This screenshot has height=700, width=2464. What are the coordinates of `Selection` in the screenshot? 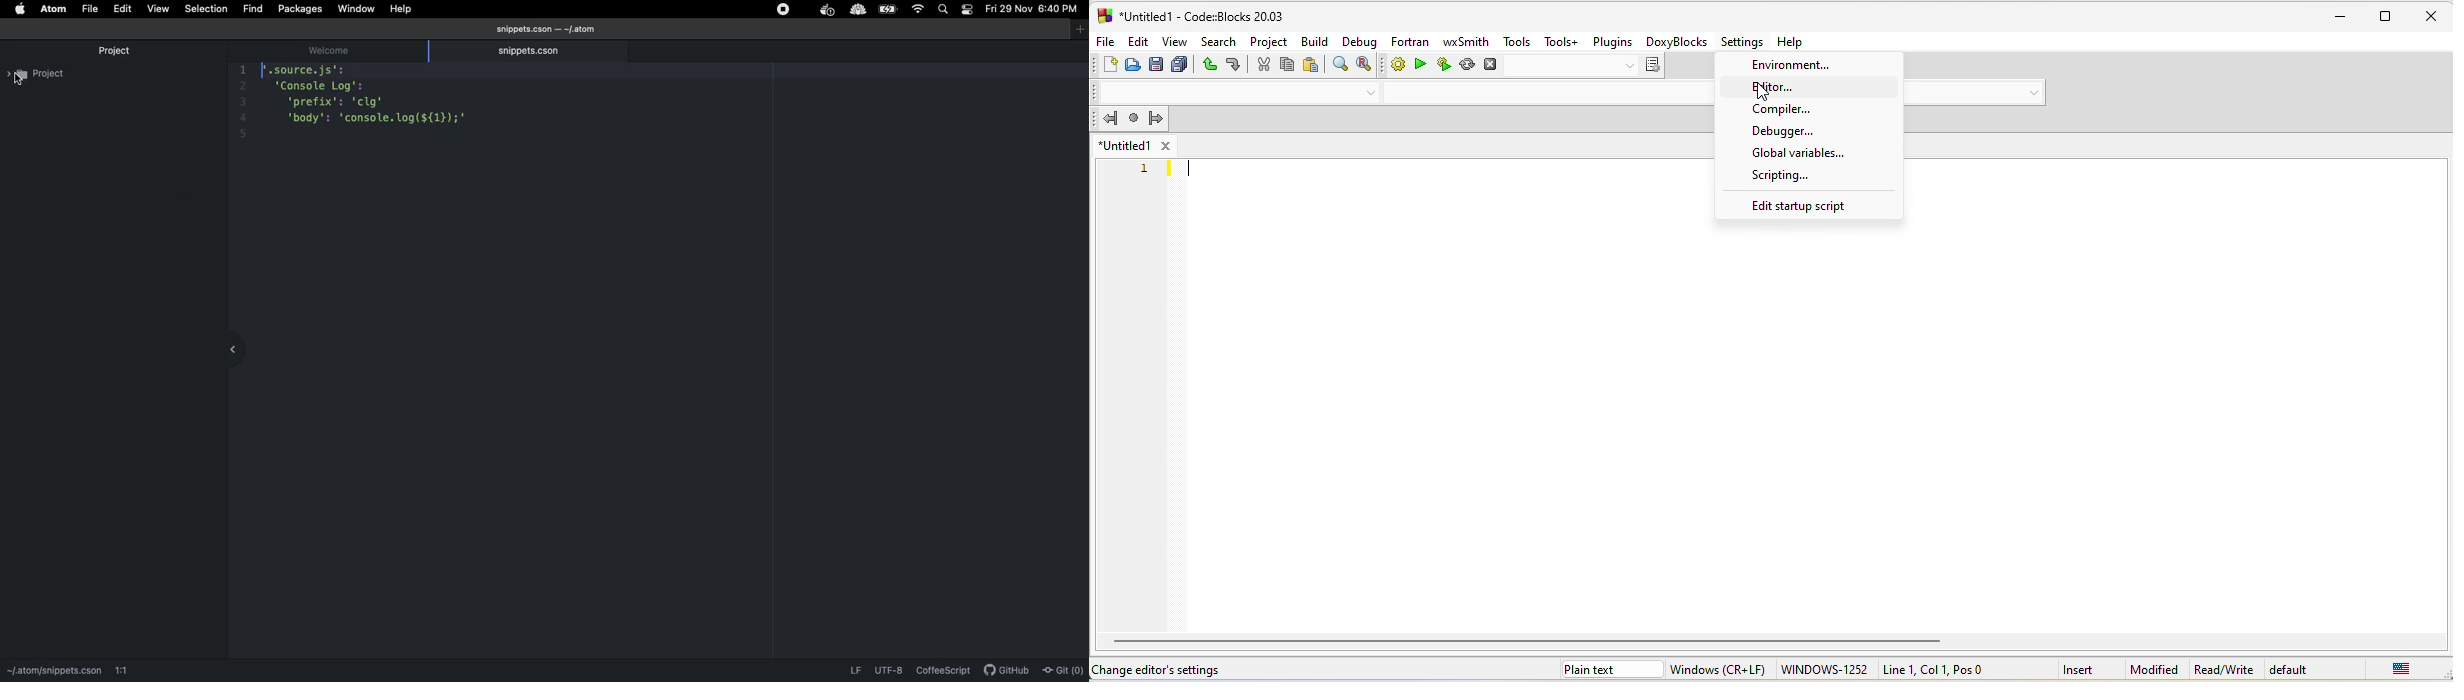 It's located at (208, 9).